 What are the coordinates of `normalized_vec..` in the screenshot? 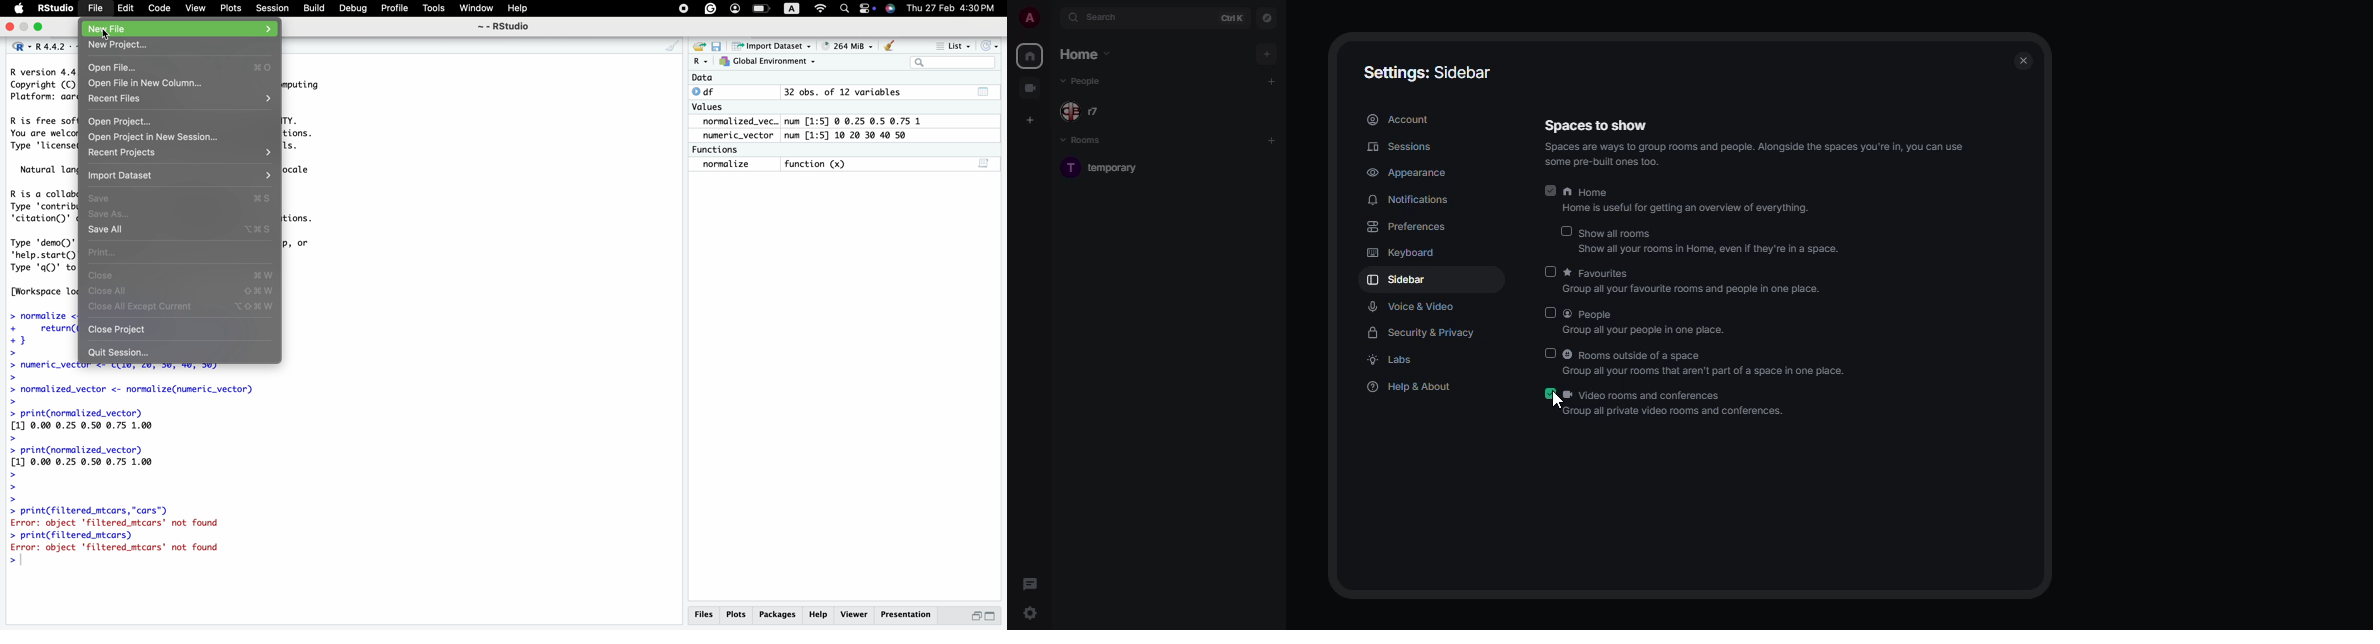 It's located at (738, 121).